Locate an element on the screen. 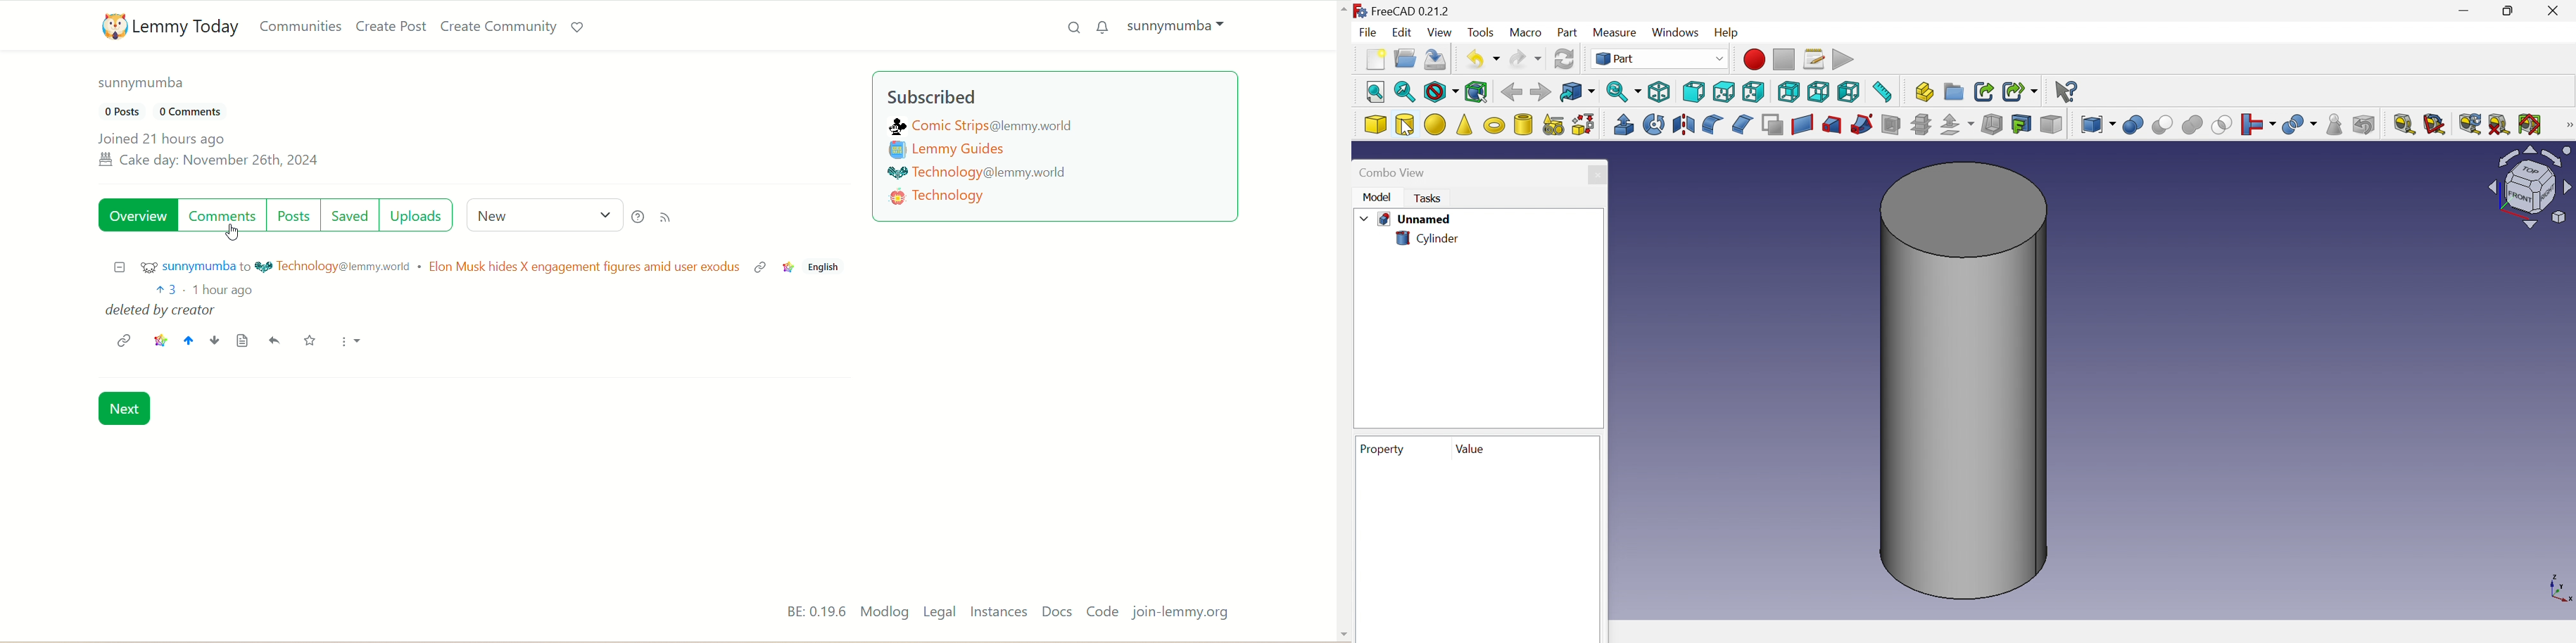  Create part is located at coordinates (1924, 90).